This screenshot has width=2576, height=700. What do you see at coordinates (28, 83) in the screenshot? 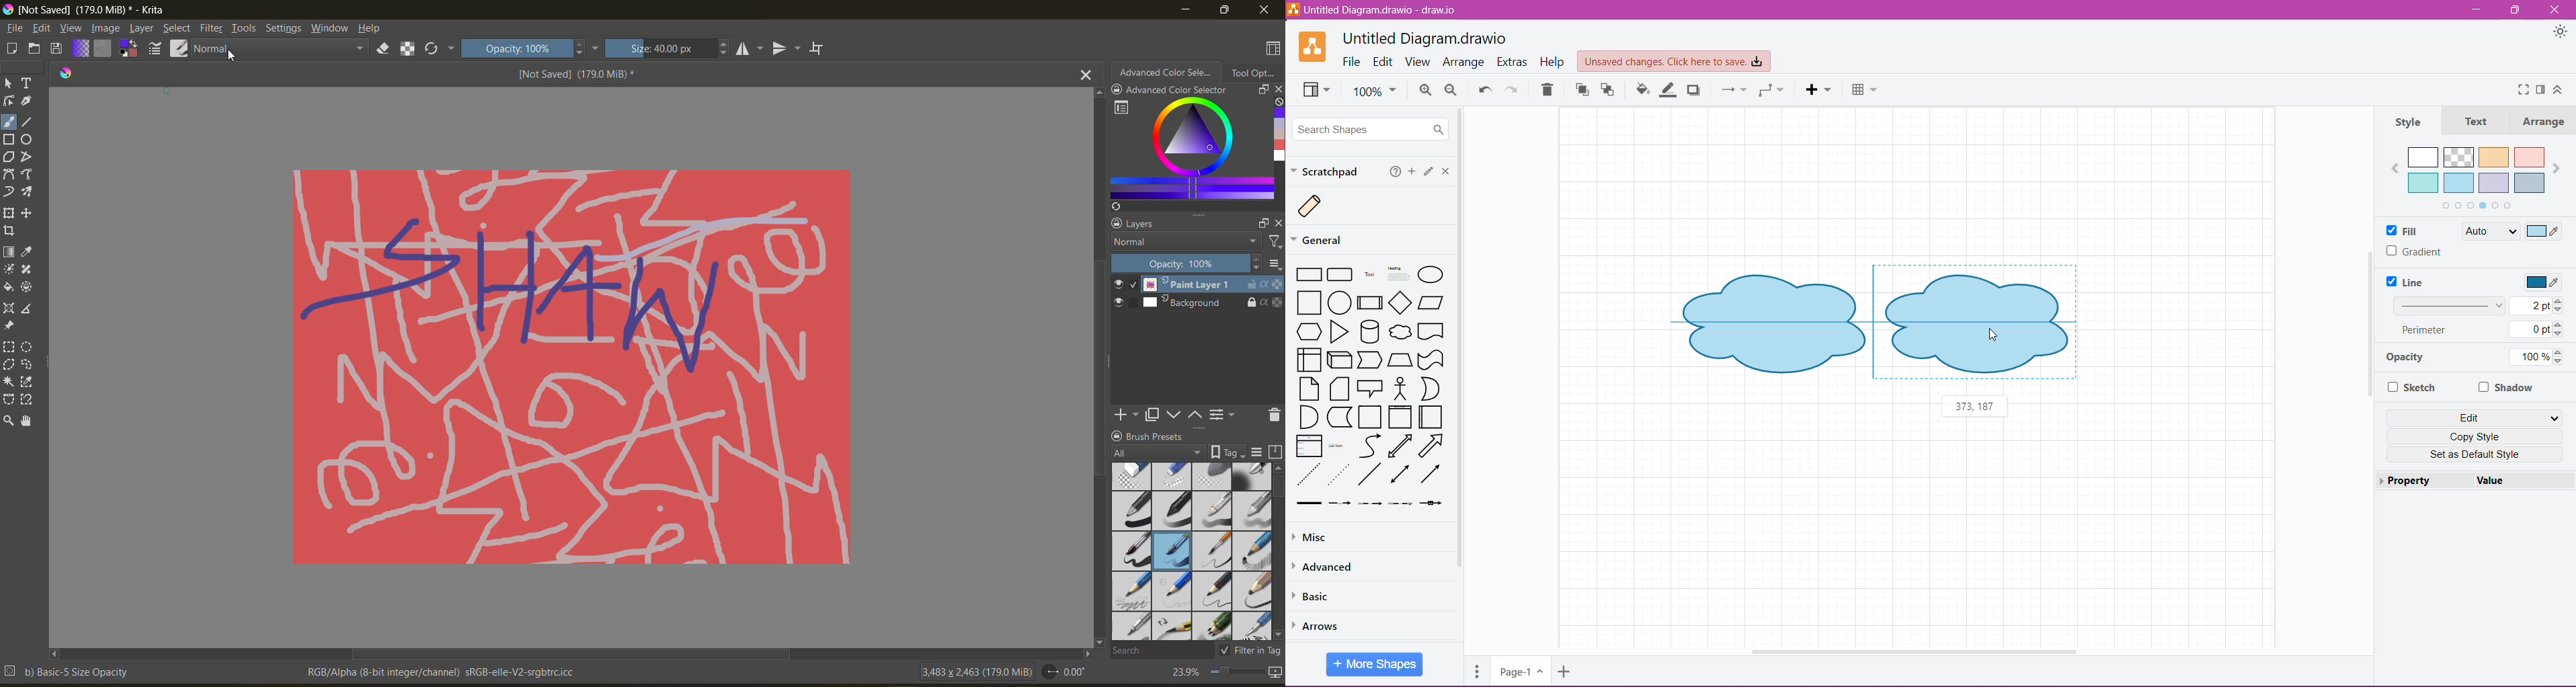
I see `type tool` at bounding box center [28, 83].